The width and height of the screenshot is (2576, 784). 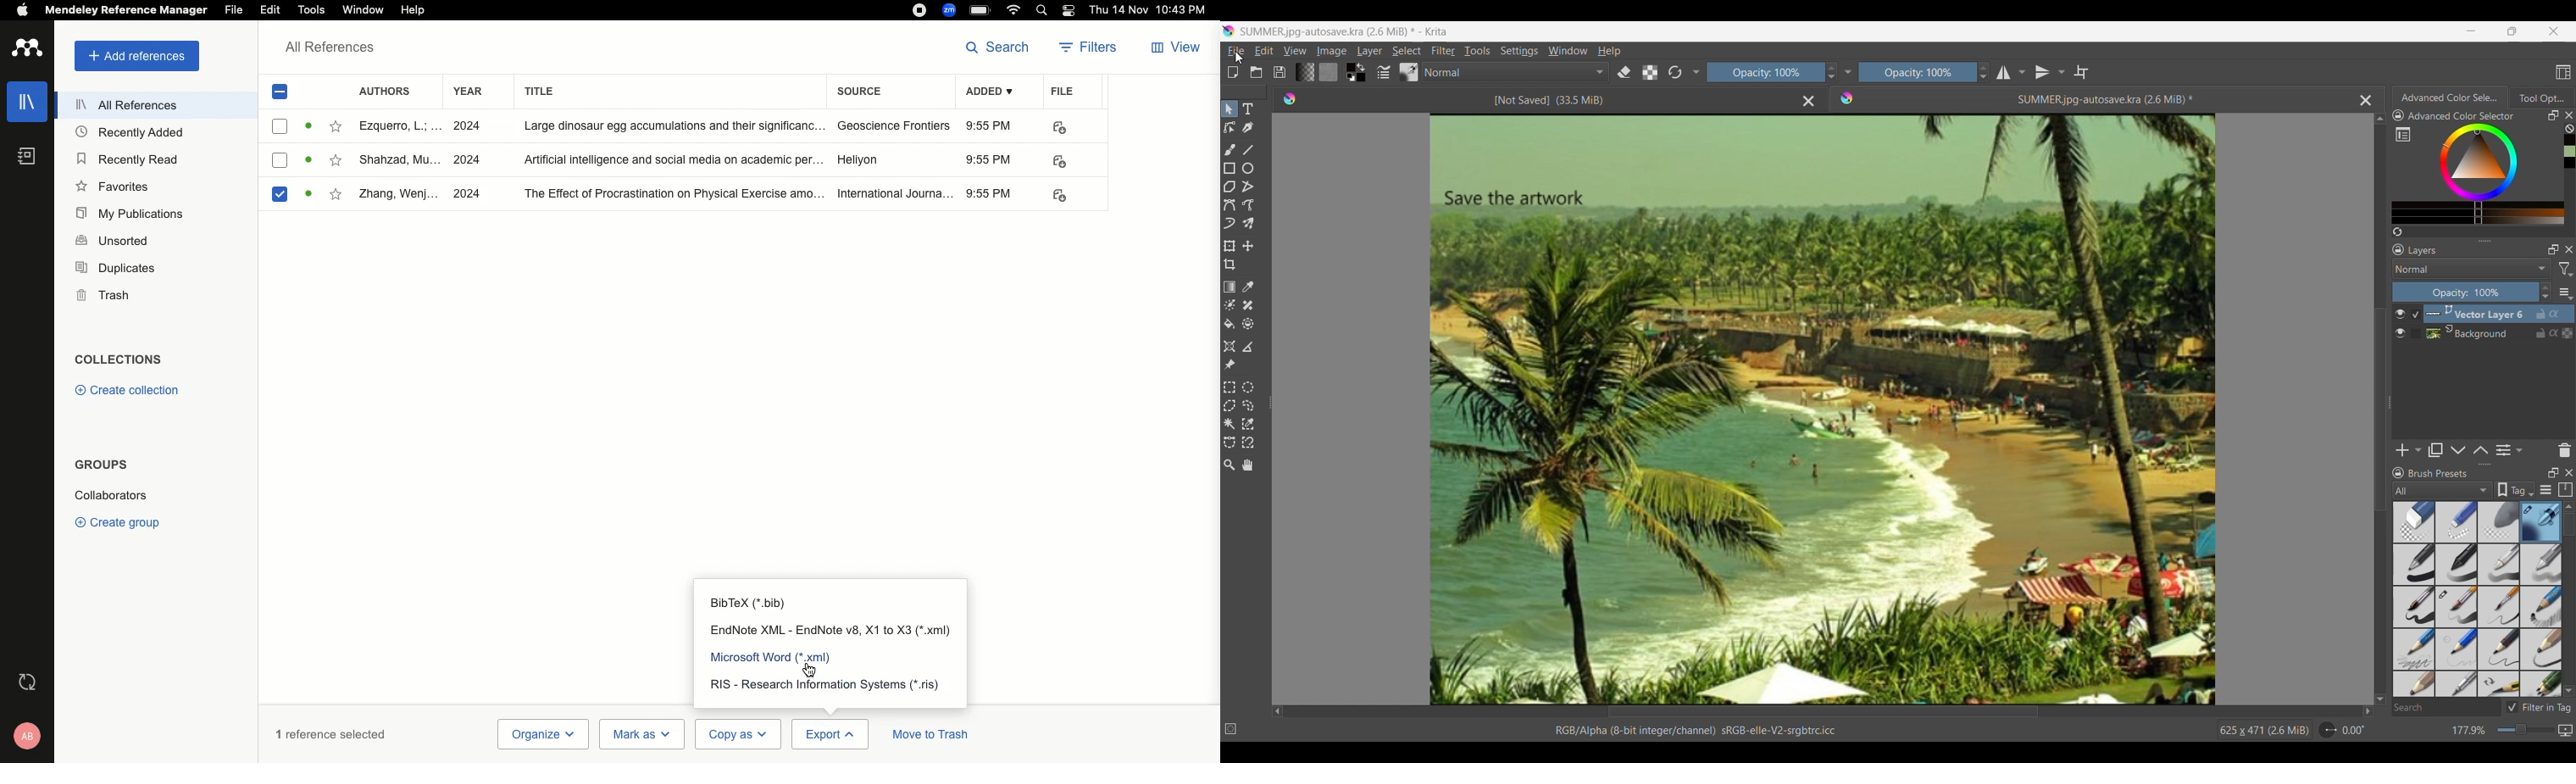 What do you see at coordinates (1280, 72) in the screenshot?
I see `Save` at bounding box center [1280, 72].